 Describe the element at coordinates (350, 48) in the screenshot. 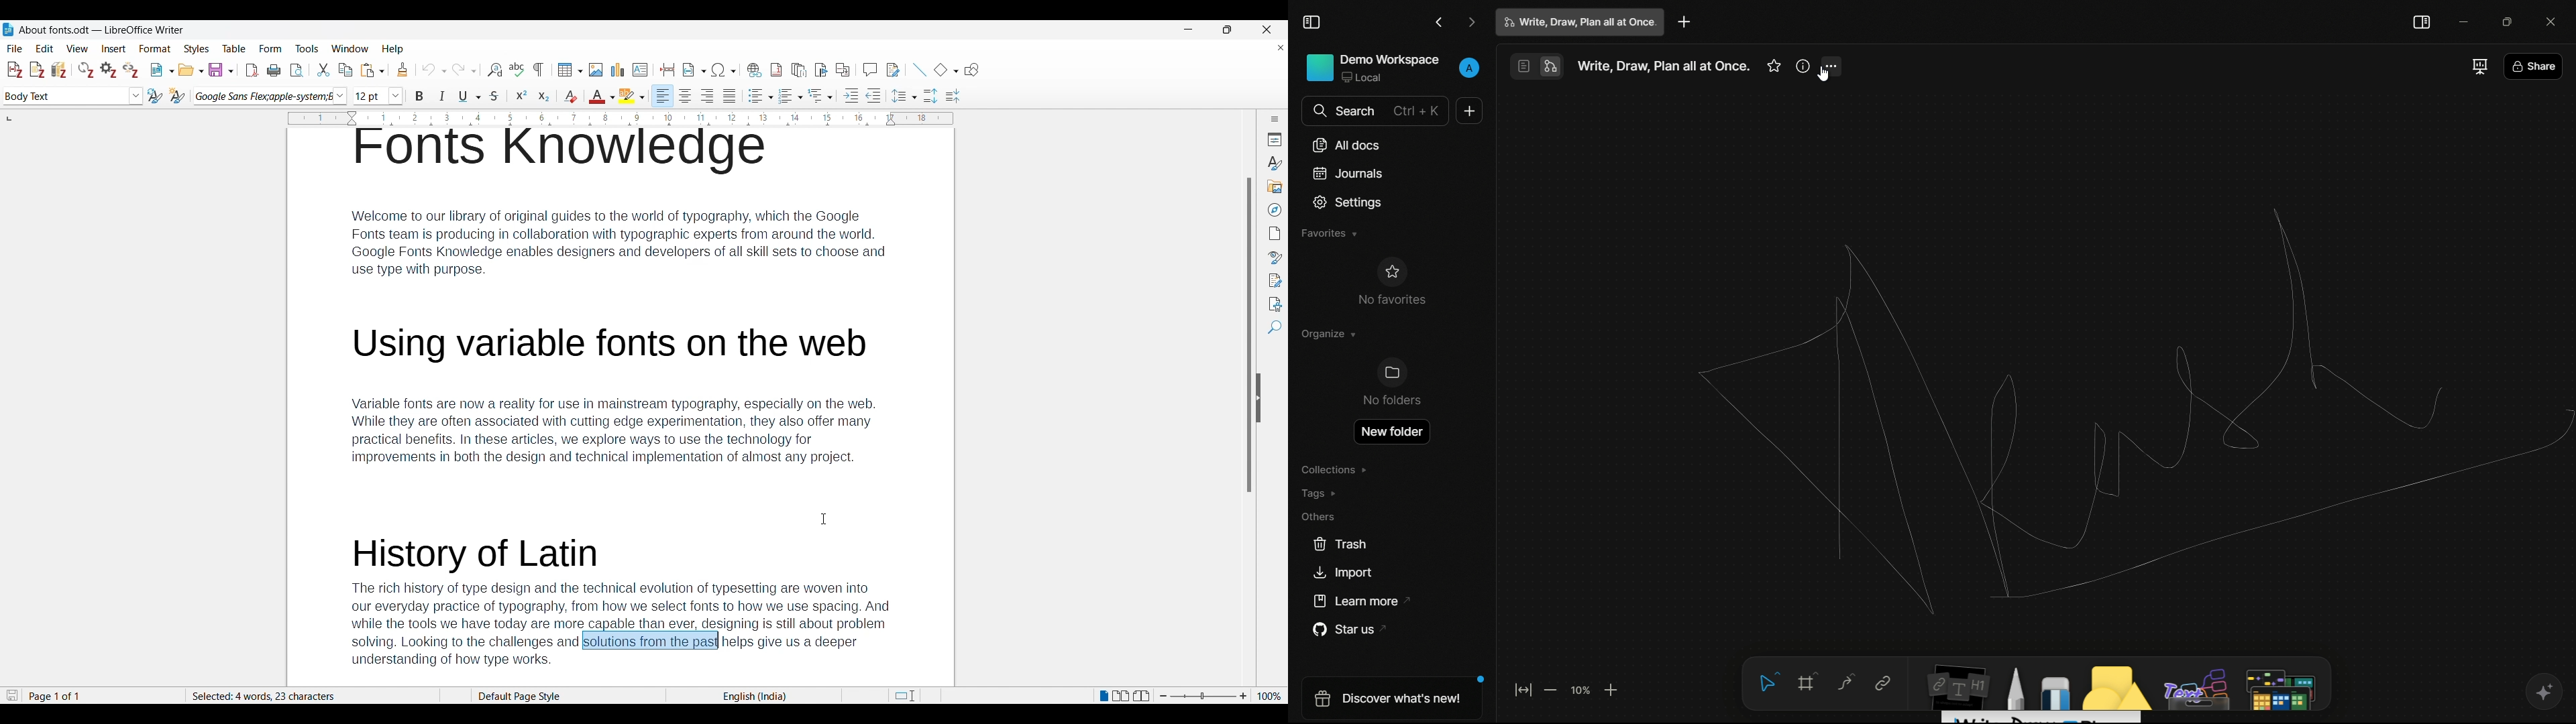

I see `Window menu` at that location.